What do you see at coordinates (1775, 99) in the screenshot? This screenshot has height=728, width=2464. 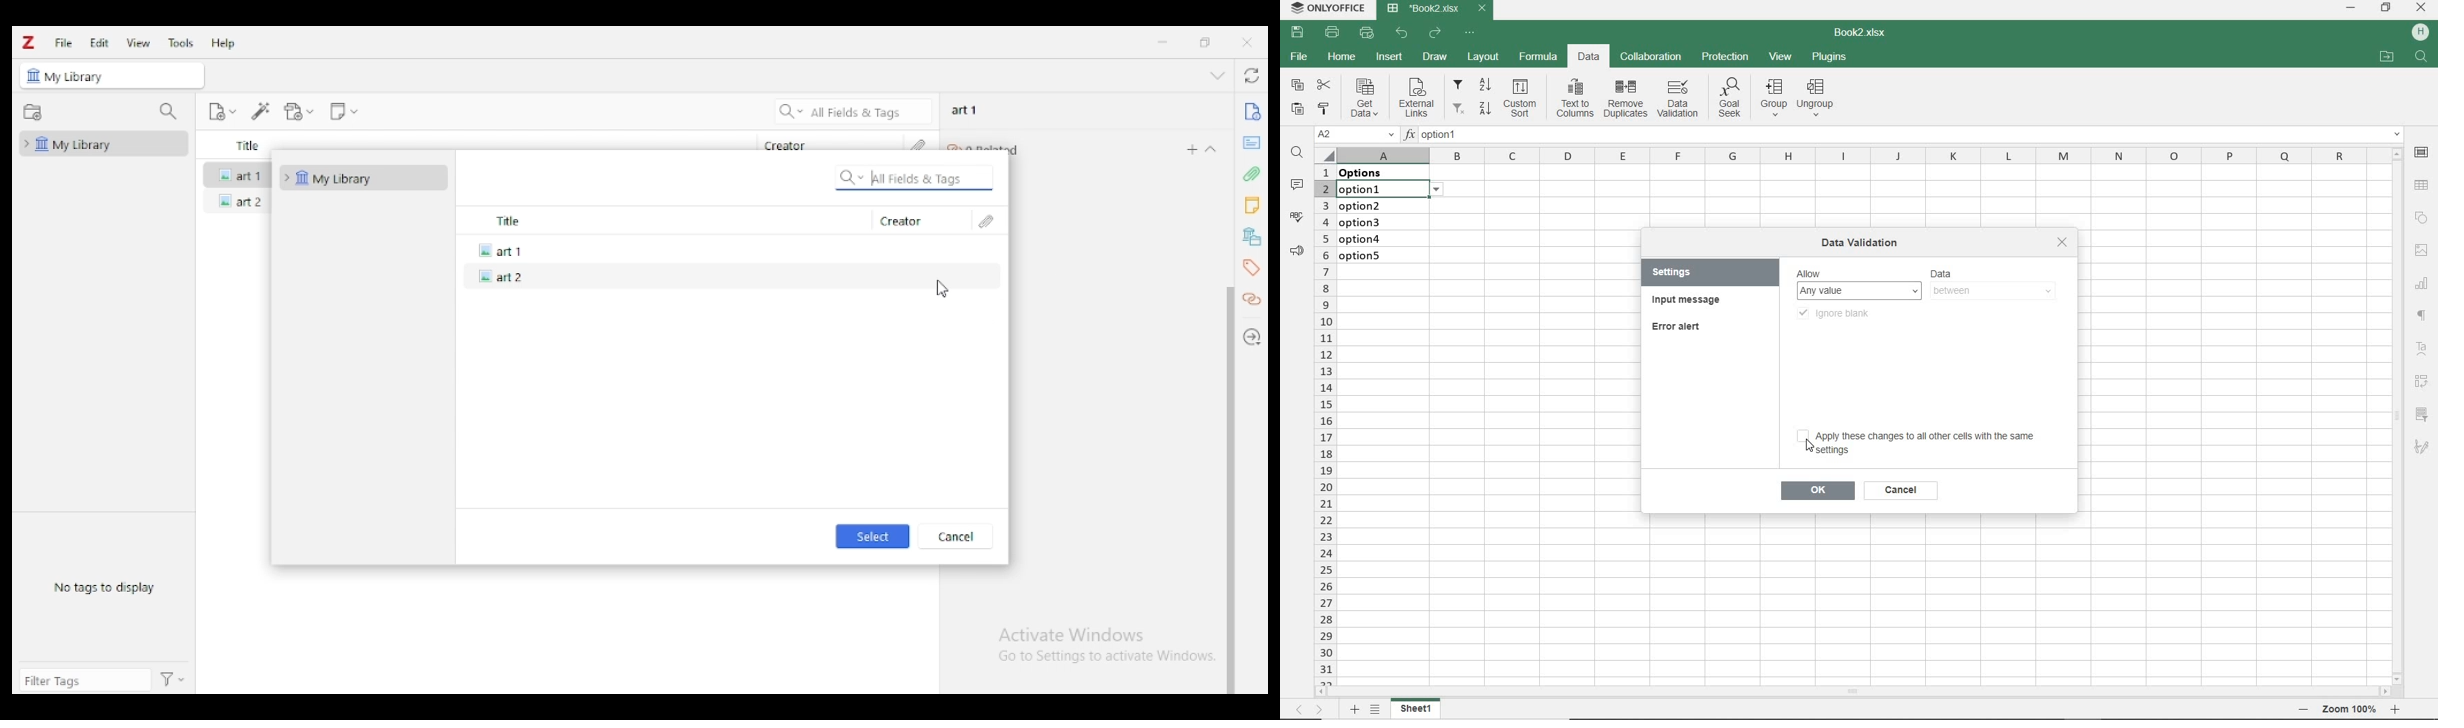 I see `group` at bounding box center [1775, 99].